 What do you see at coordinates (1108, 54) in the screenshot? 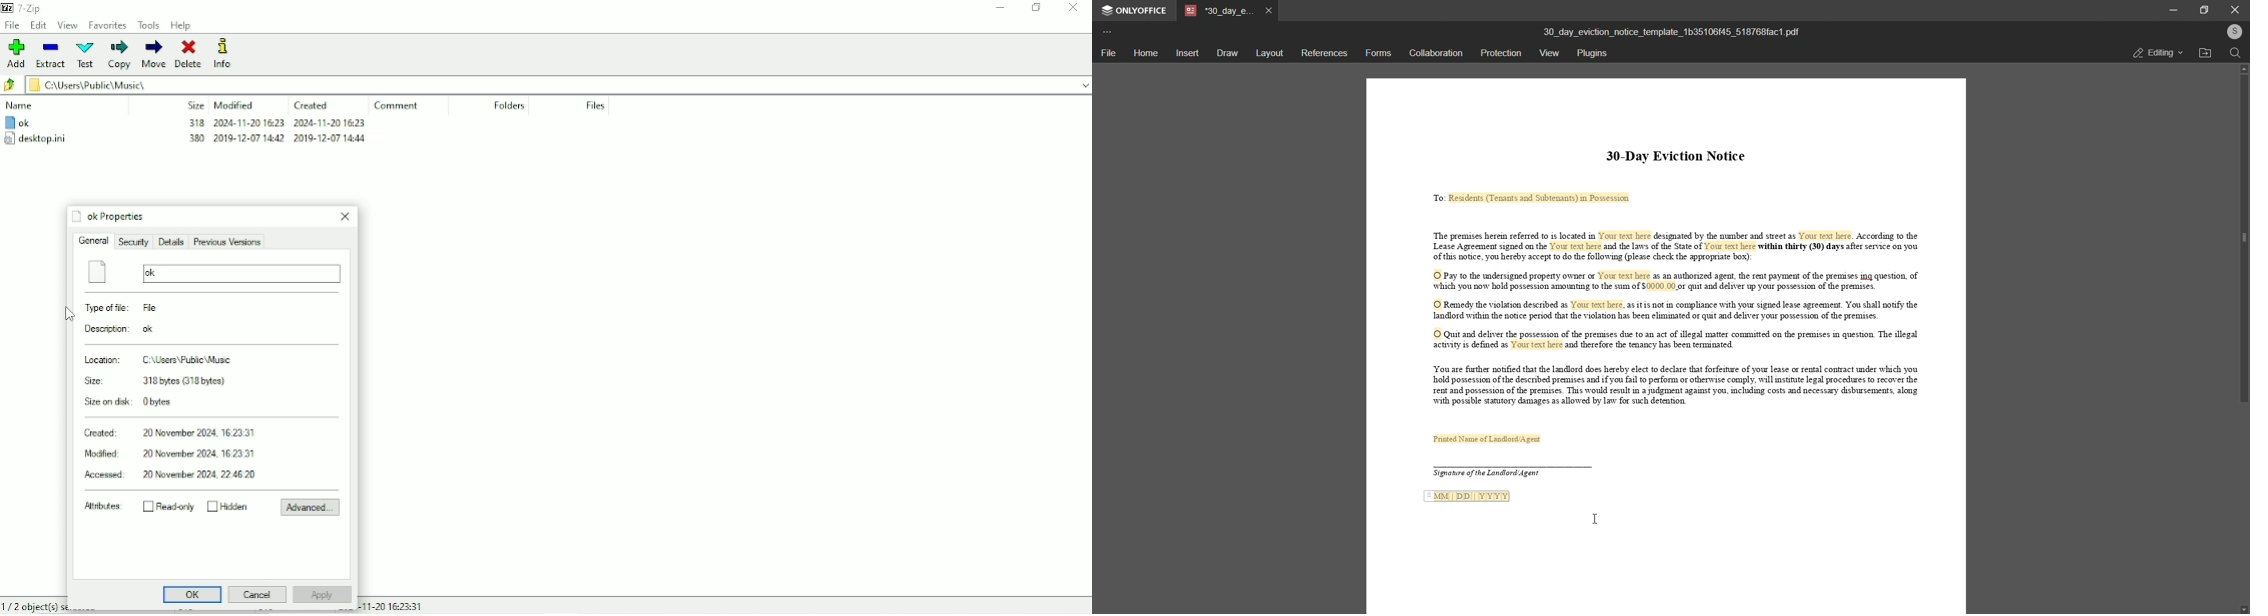
I see `file` at bounding box center [1108, 54].